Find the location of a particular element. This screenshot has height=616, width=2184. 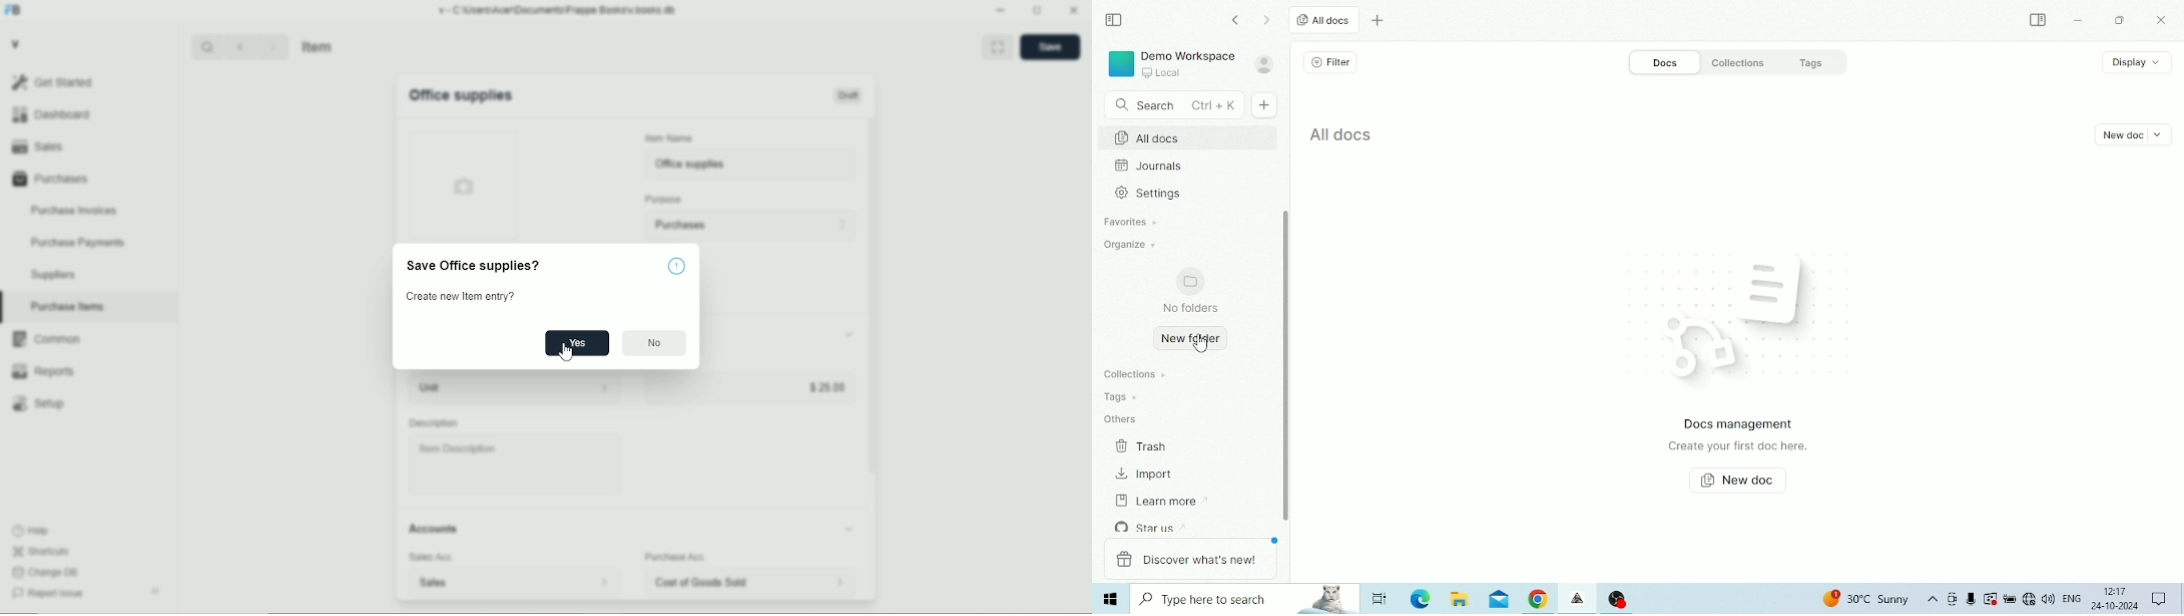

Close is located at coordinates (1074, 9).